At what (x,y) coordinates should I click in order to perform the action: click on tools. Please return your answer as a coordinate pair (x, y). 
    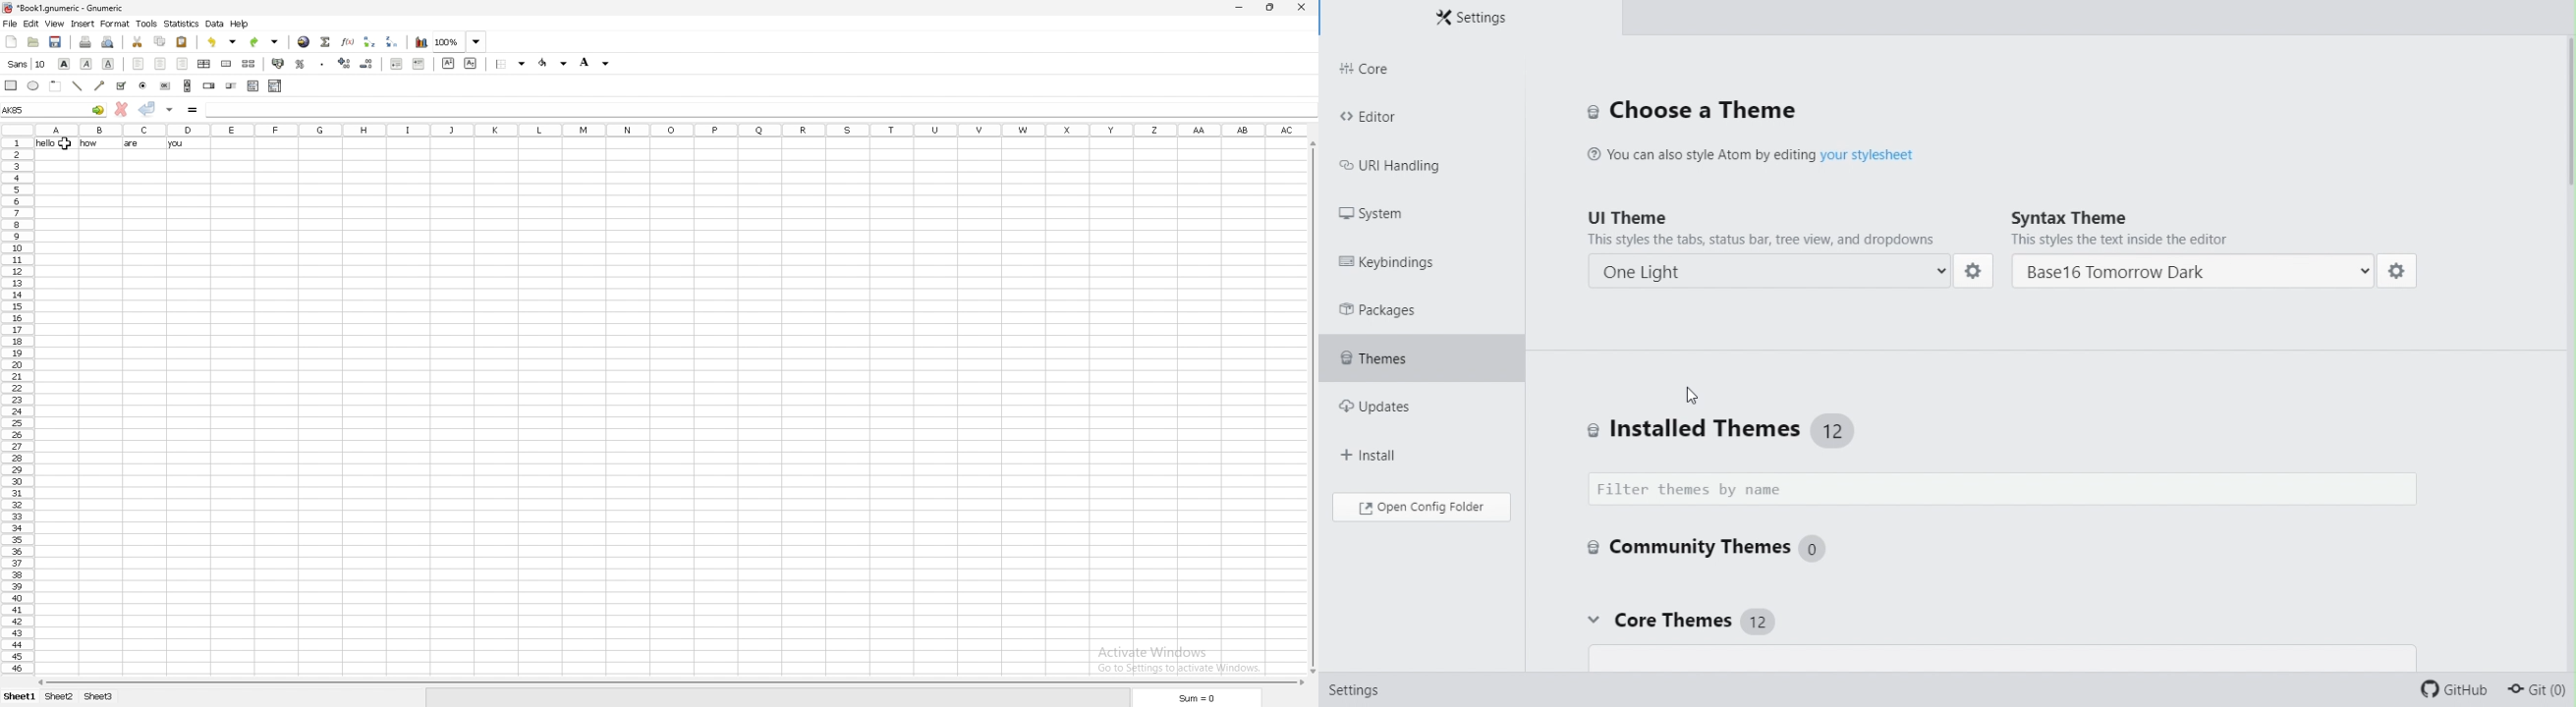
    Looking at the image, I should click on (147, 23).